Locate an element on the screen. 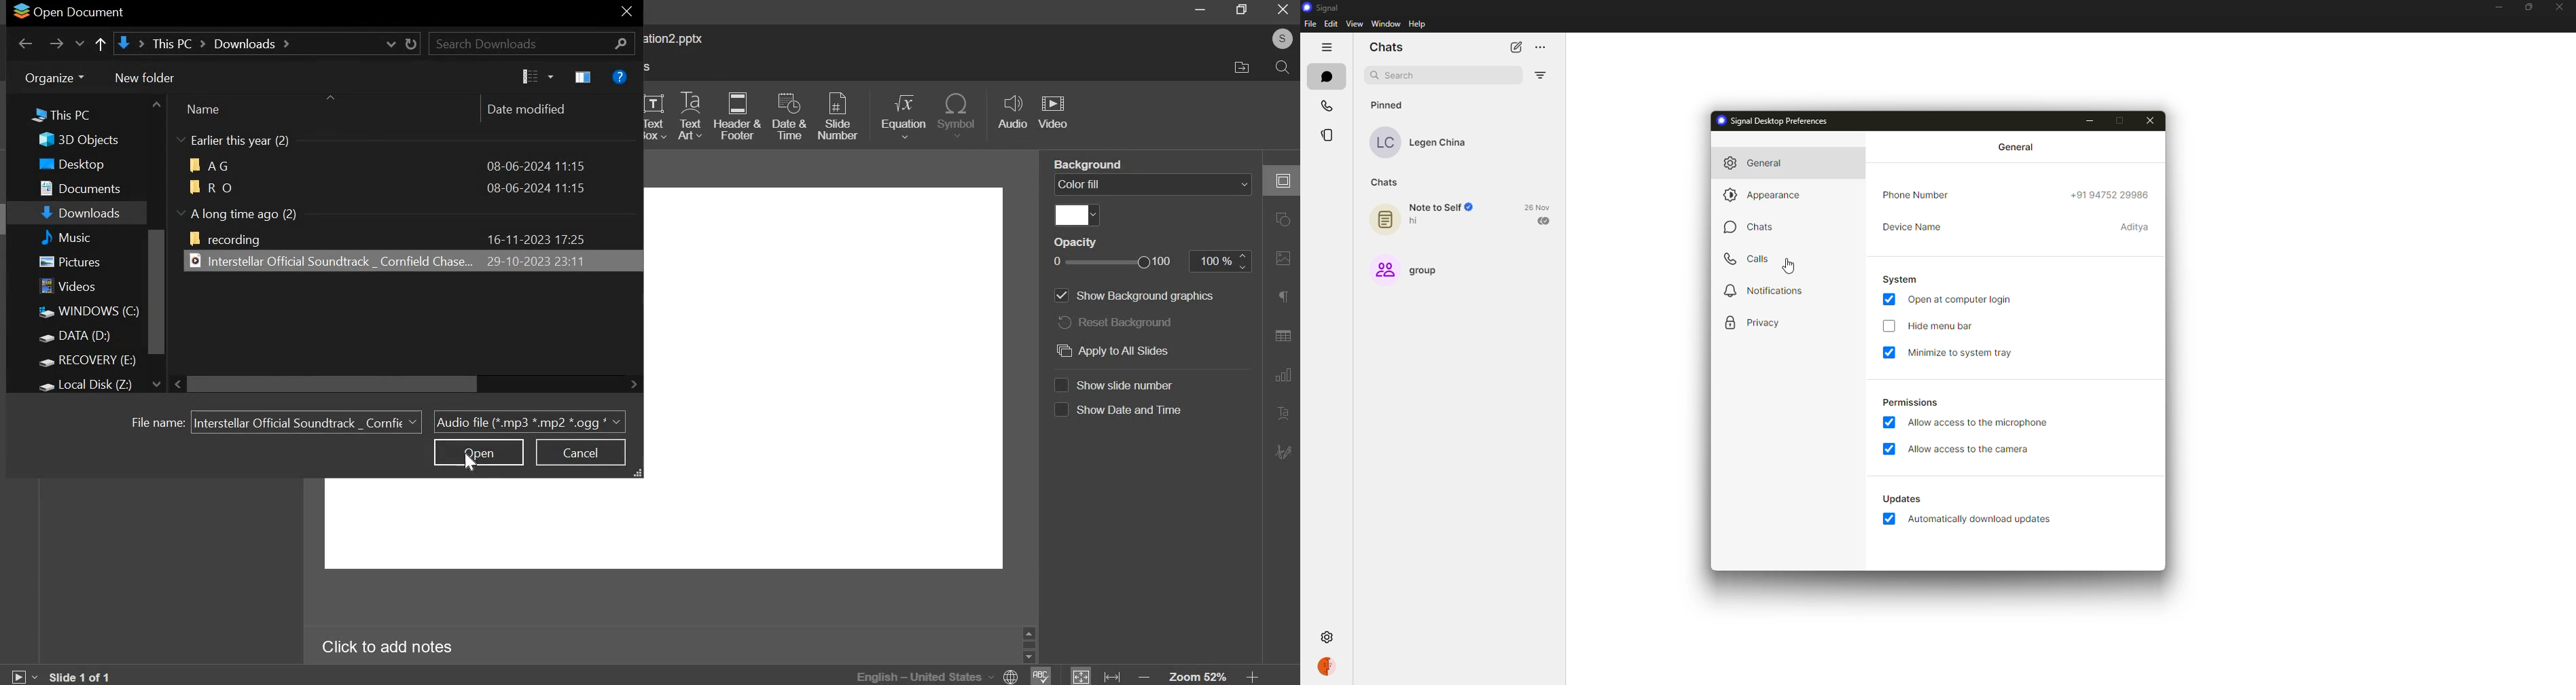 The height and width of the screenshot is (700, 2576). fit to width is located at coordinates (1111, 675).